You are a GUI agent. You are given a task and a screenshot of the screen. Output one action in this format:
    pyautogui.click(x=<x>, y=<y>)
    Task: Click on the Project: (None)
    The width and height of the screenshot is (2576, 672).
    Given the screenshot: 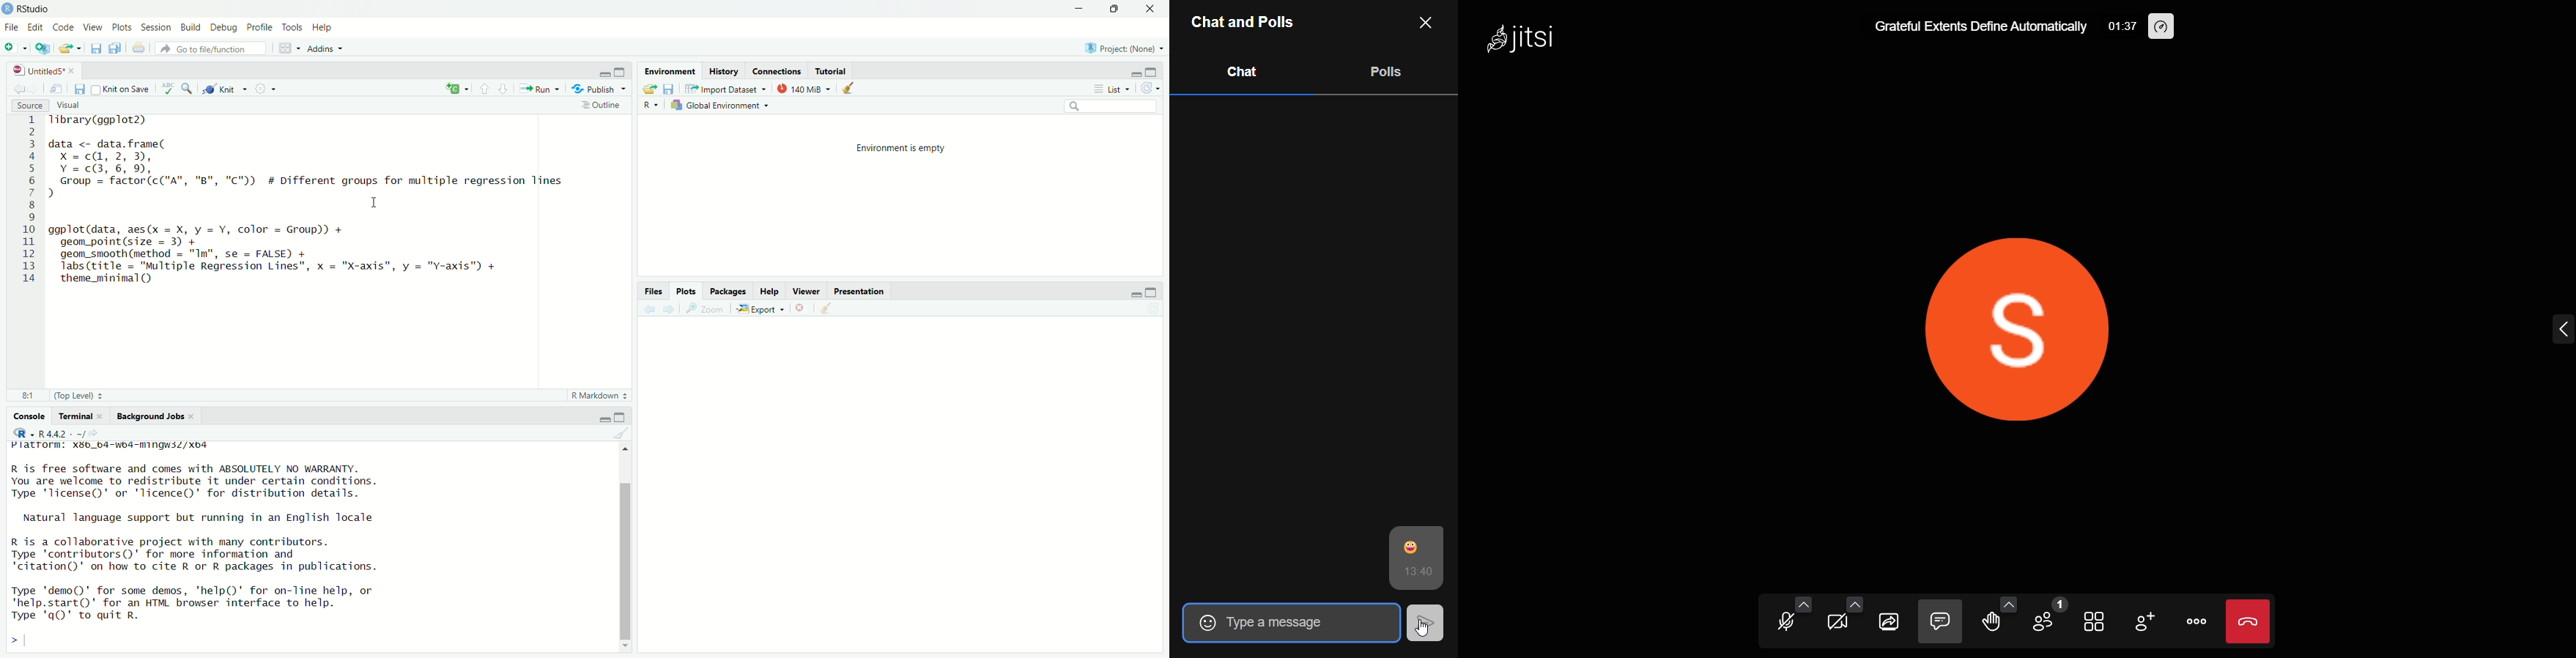 What is the action you would take?
    pyautogui.click(x=1123, y=49)
    